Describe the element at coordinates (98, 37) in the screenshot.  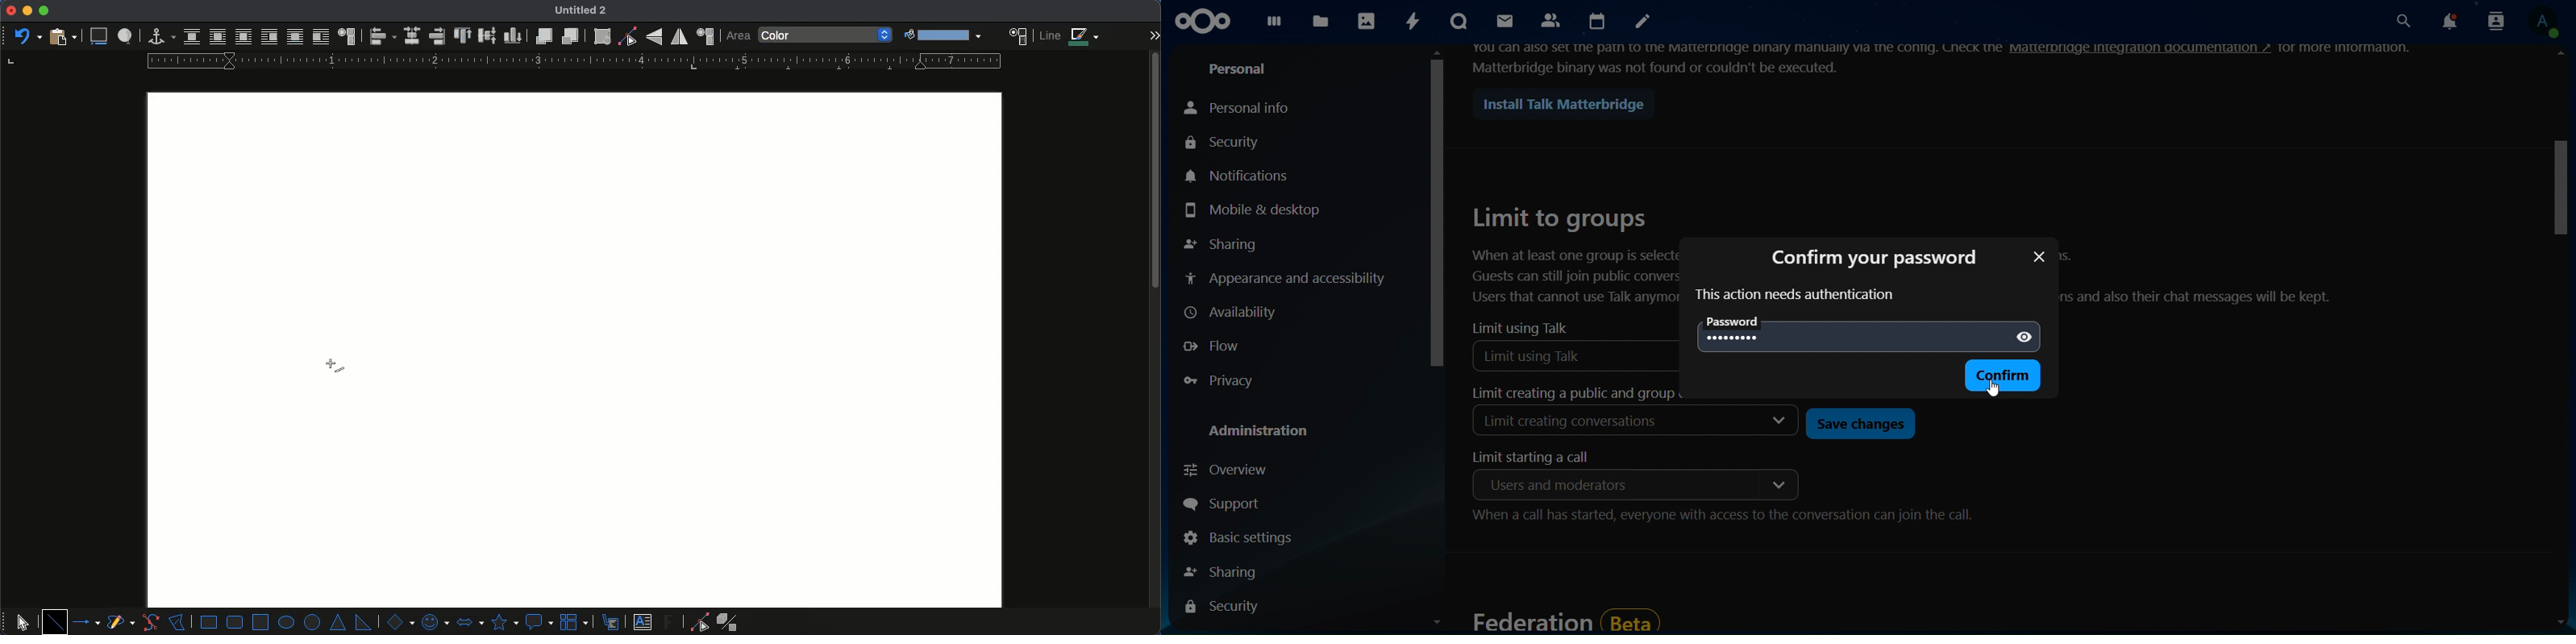
I see `insert caption` at that location.